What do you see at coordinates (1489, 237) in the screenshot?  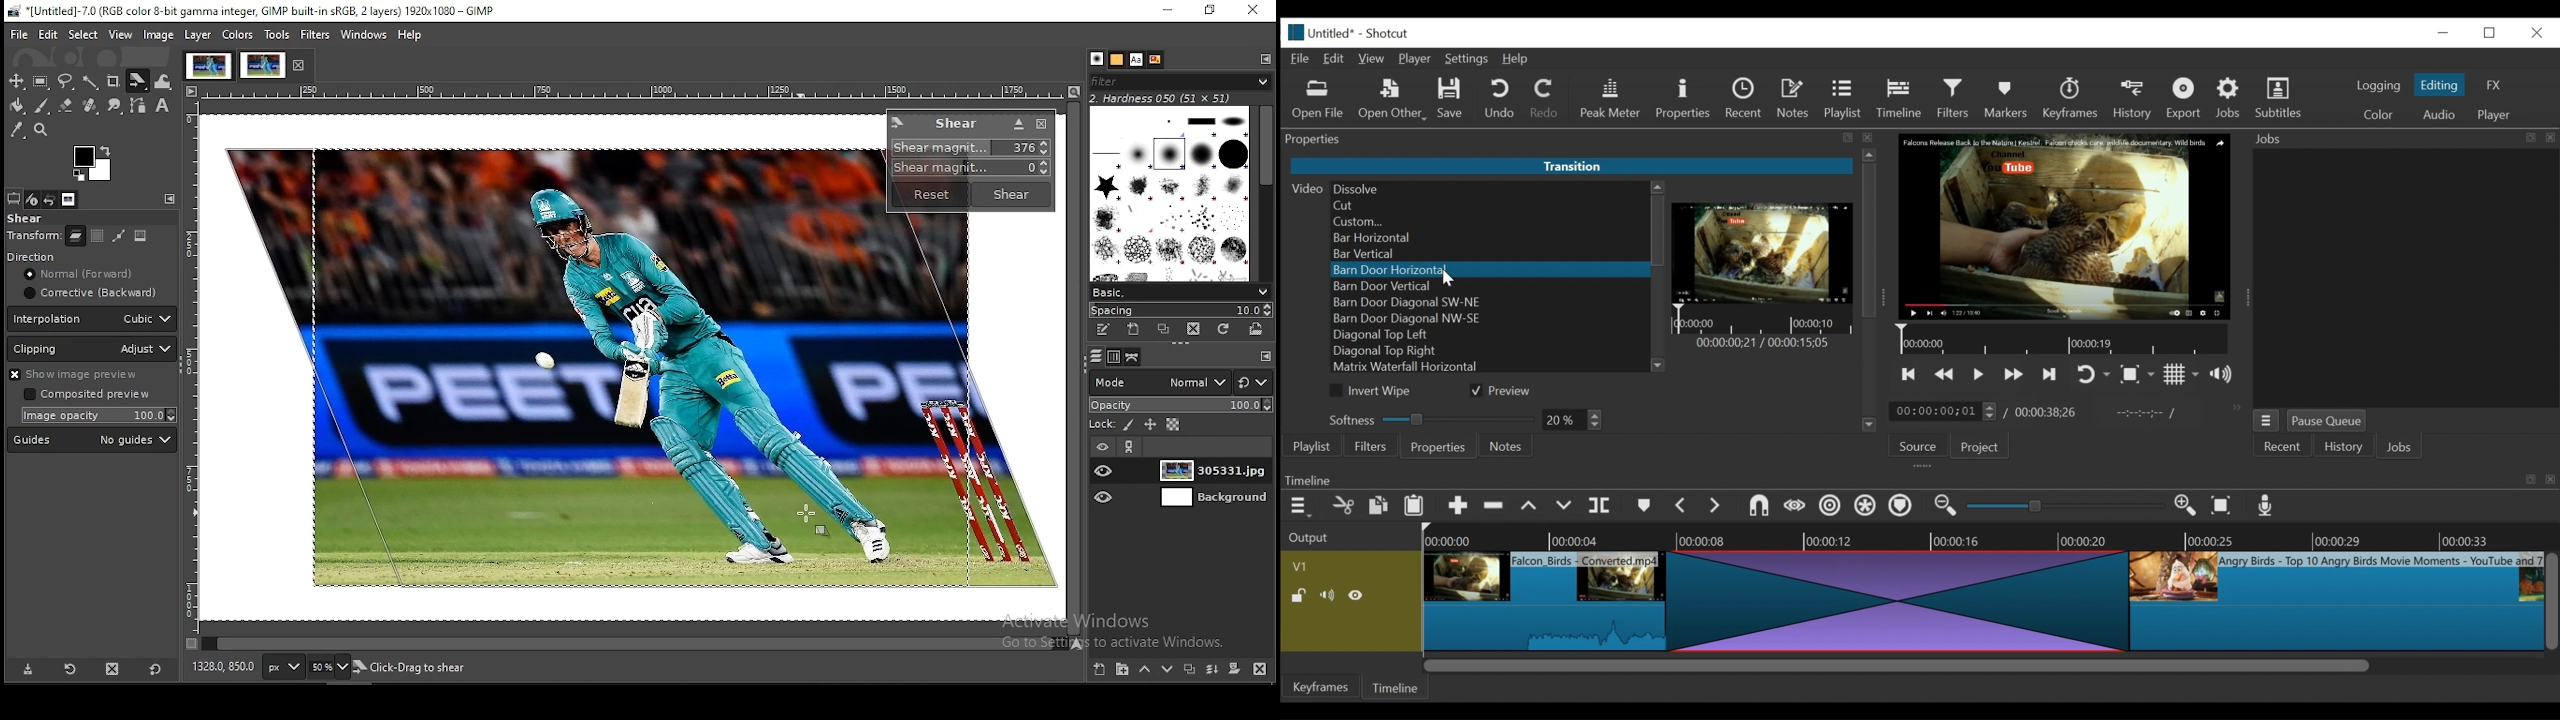 I see `Bar Horizontal` at bounding box center [1489, 237].